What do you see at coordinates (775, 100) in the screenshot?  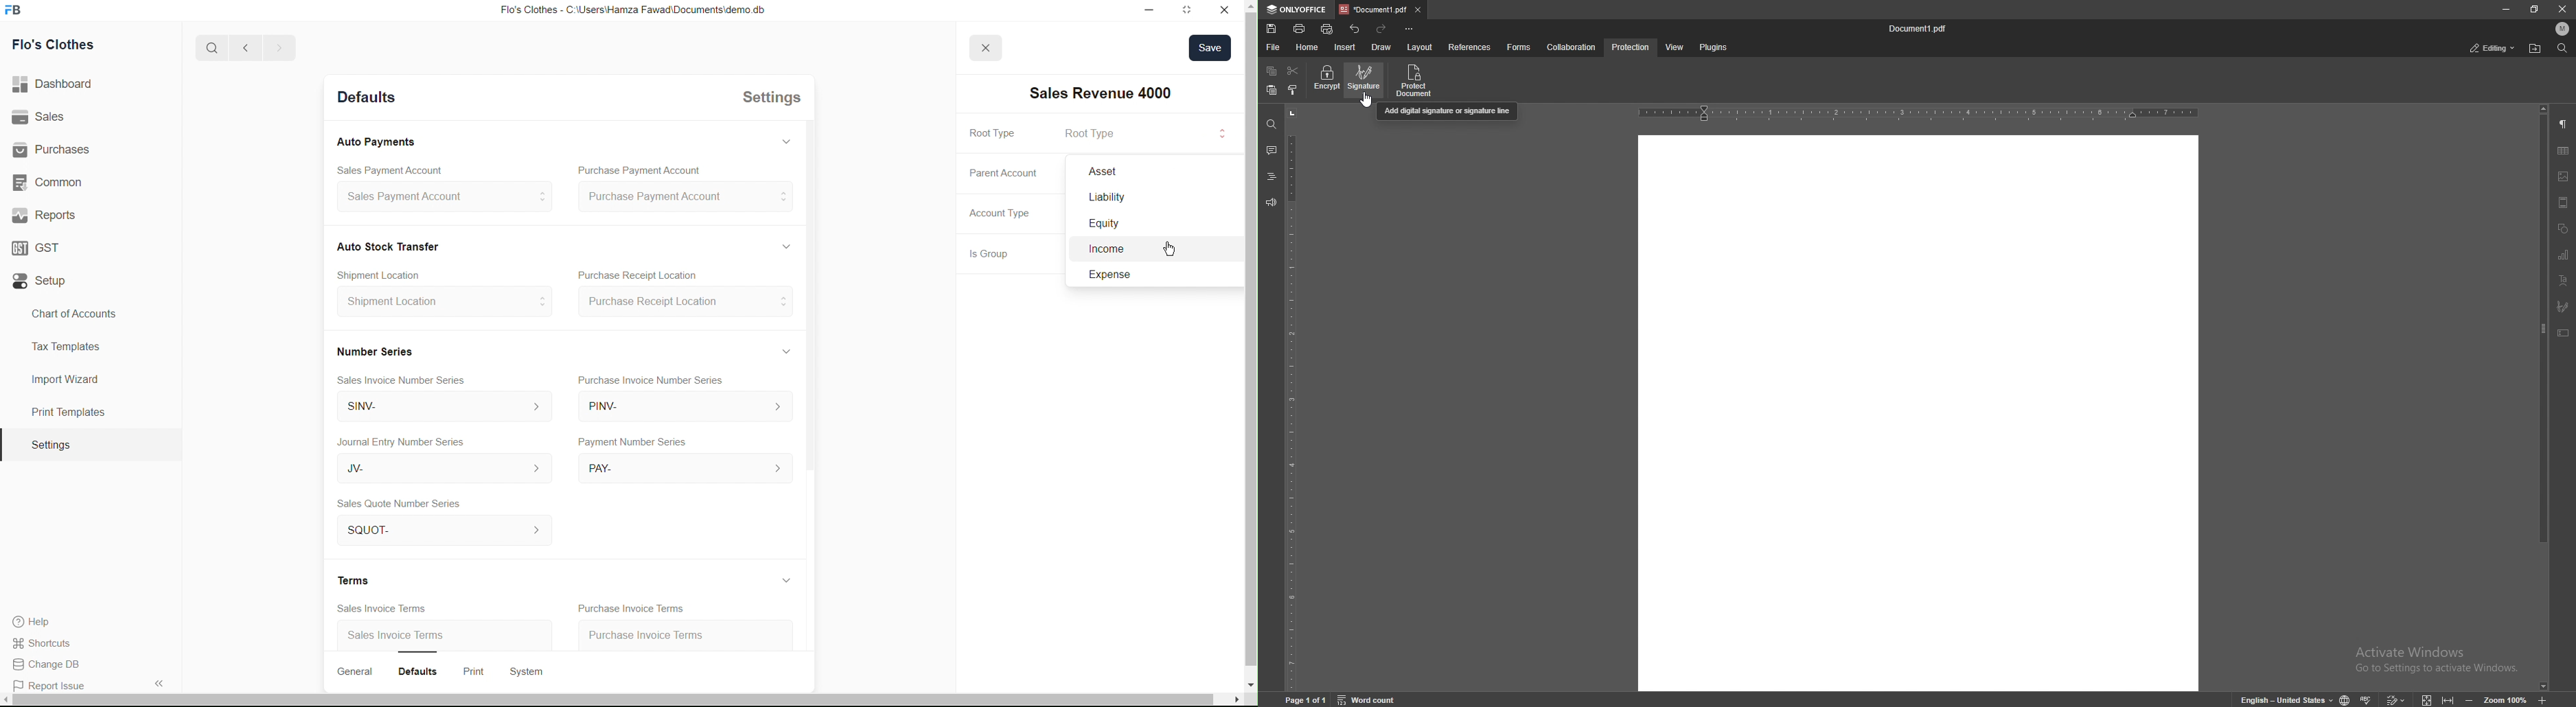 I see `Settings` at bounding box center [775, 100].